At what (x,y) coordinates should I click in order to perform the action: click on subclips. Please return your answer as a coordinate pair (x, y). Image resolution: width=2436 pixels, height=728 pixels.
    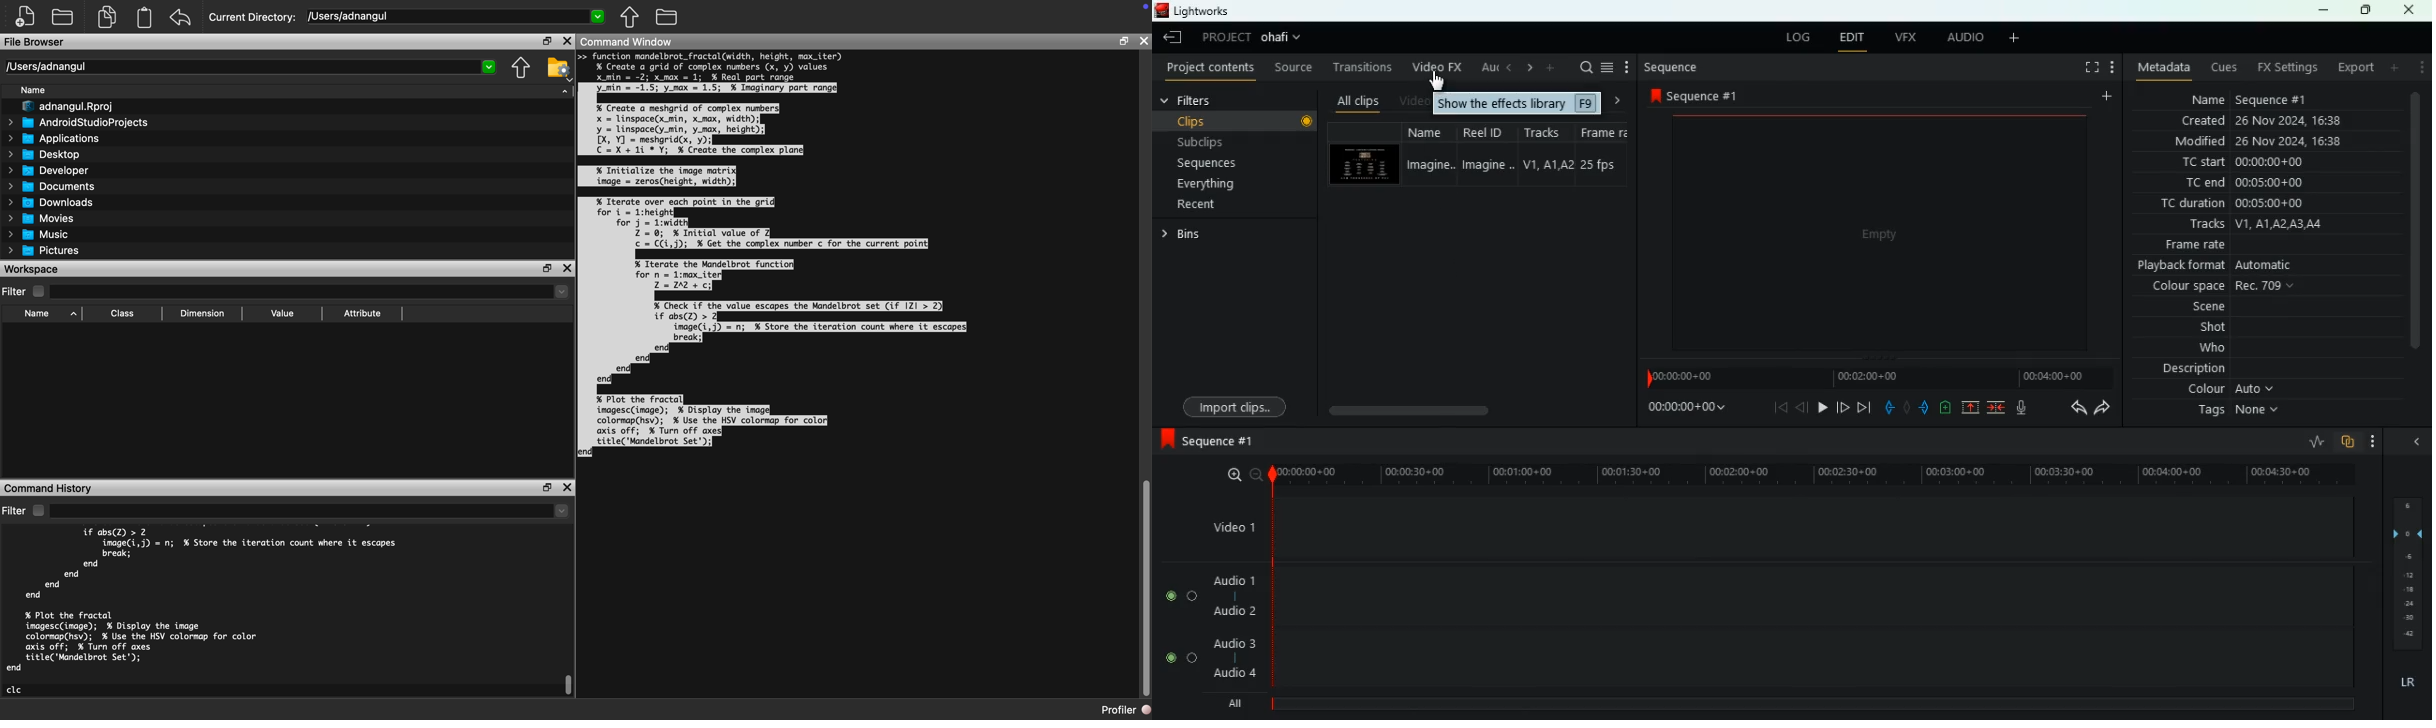
    Looking at the image, I should click on (1222, 142).